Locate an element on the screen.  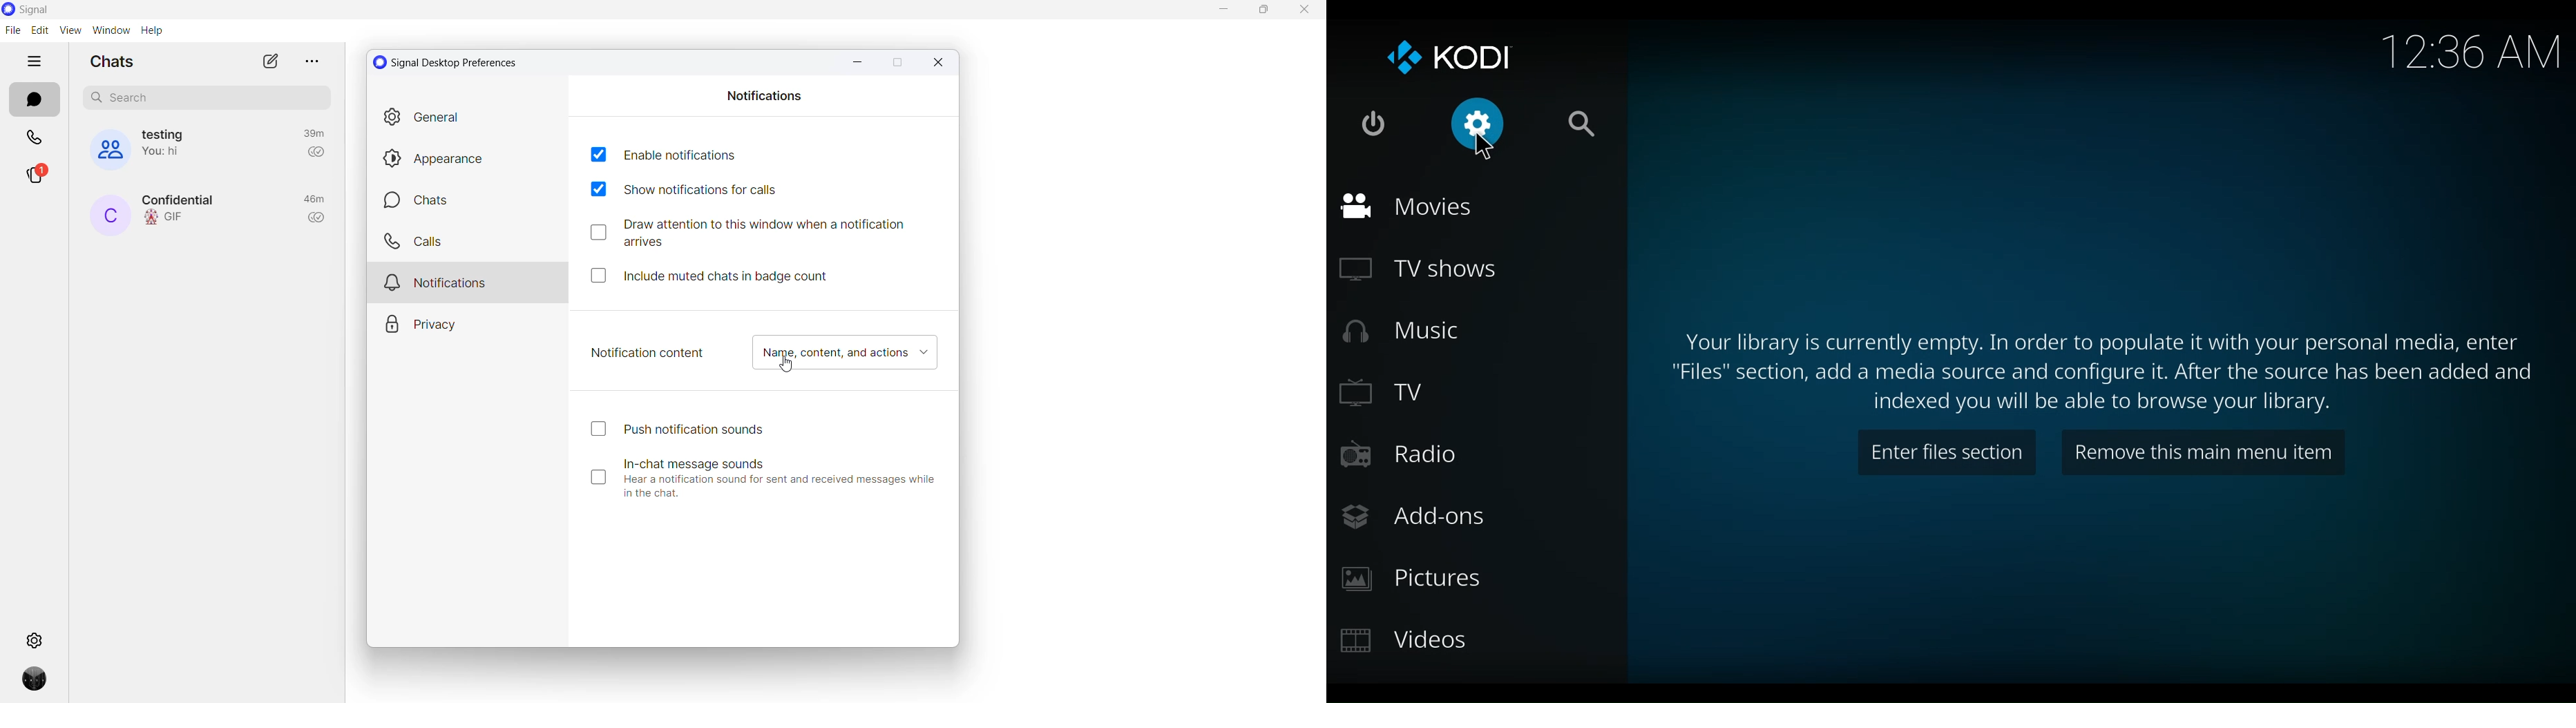
TV Shows is located at coordinates (1421, 271).